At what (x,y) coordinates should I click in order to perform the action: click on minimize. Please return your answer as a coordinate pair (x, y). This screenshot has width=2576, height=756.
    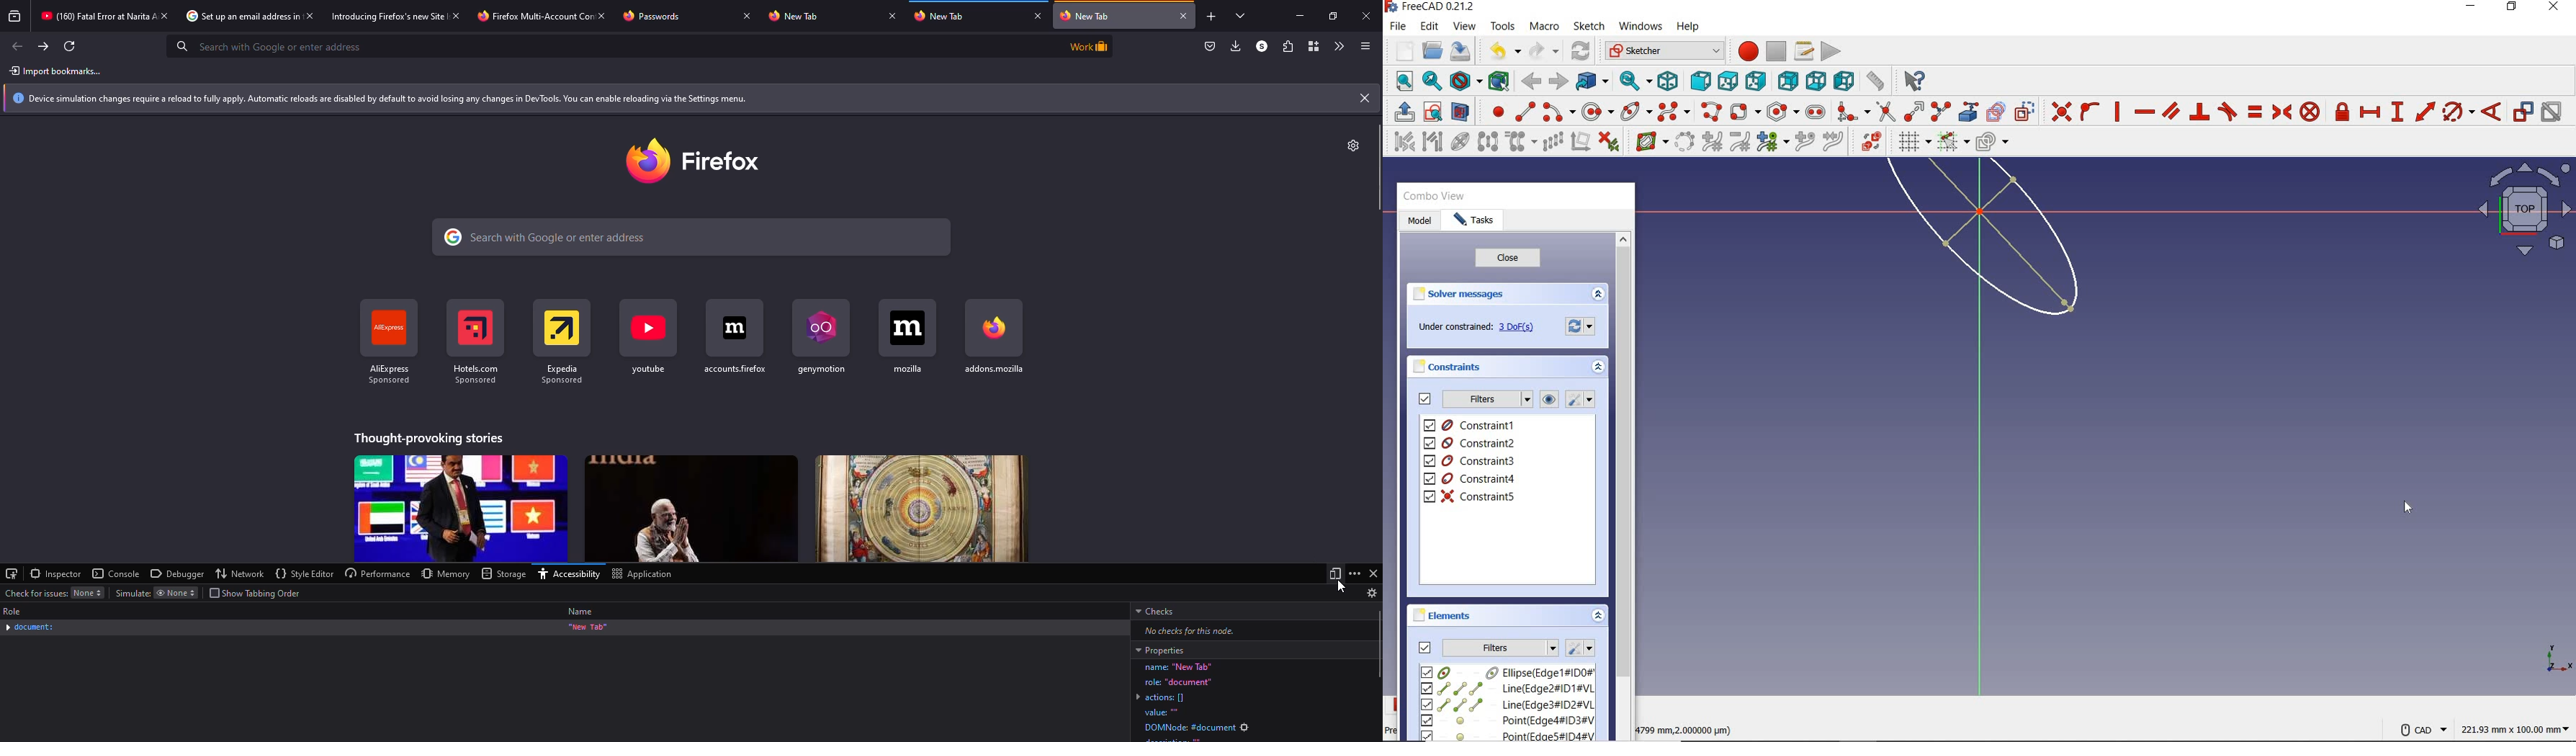
    Looking at the image, I should click on (1293, 15).